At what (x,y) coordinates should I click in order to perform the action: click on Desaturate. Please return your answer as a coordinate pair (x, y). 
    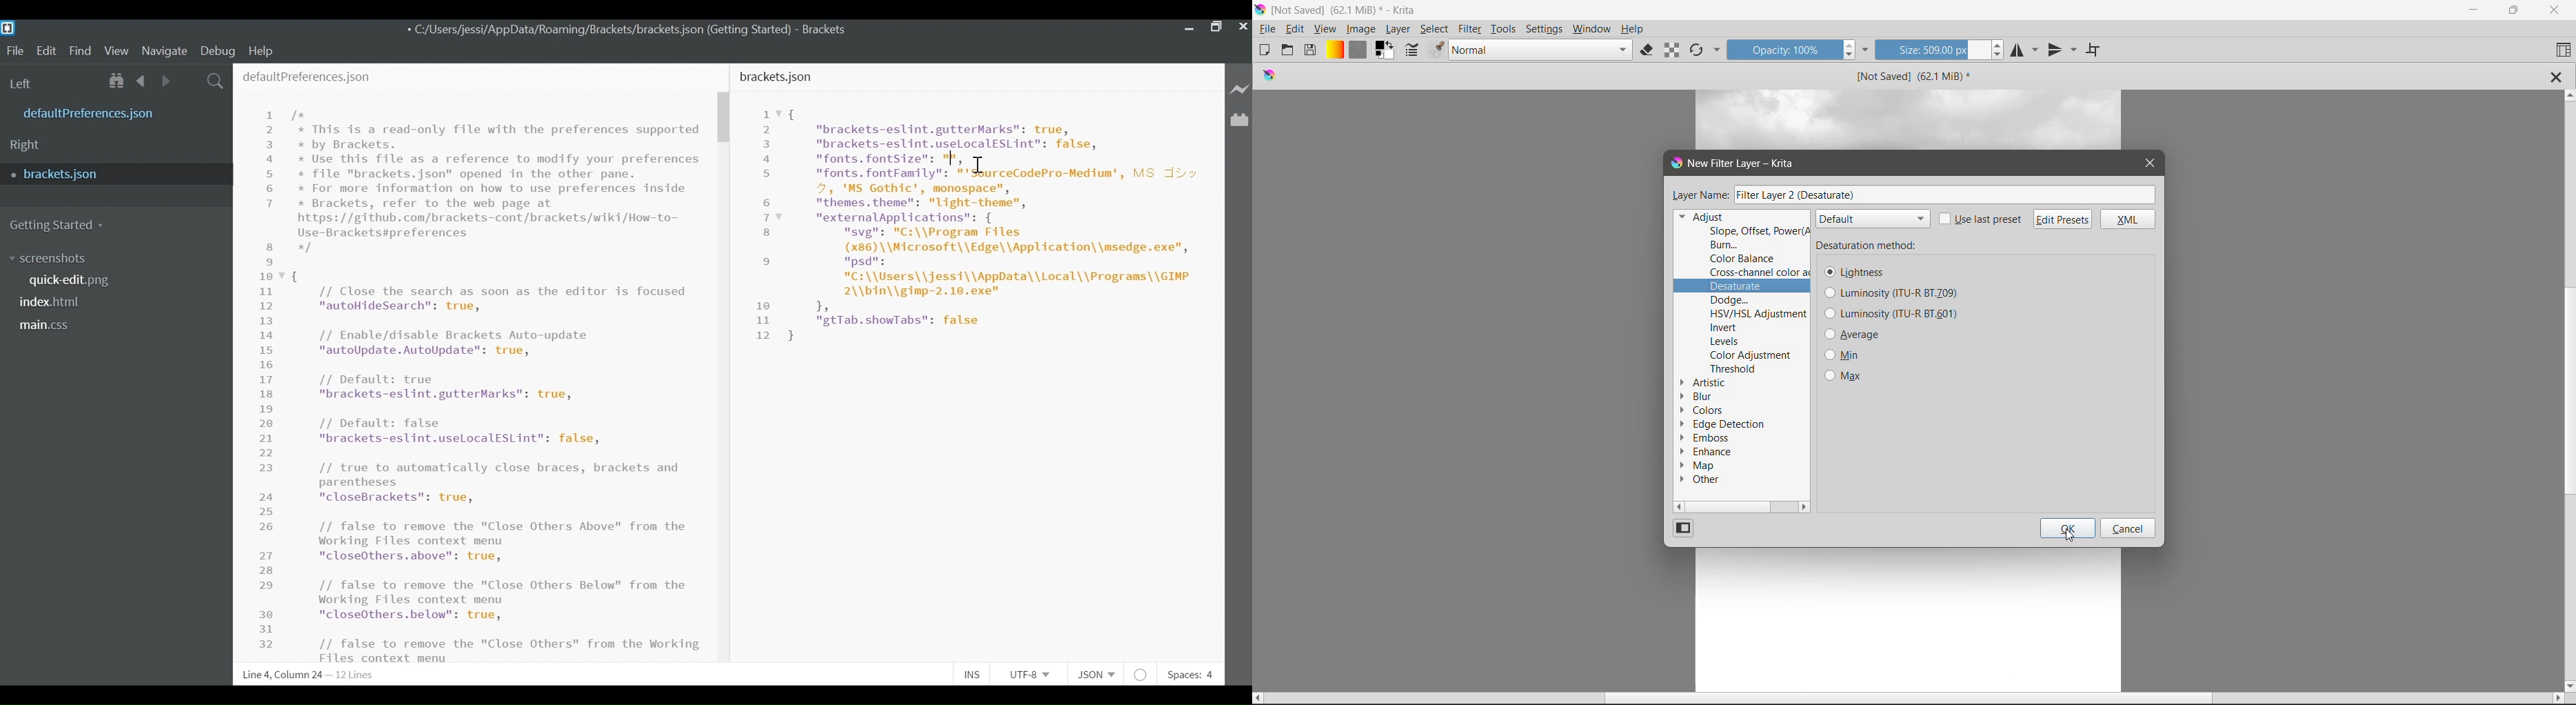
    Looking at the image, I should click on (1743, 286).